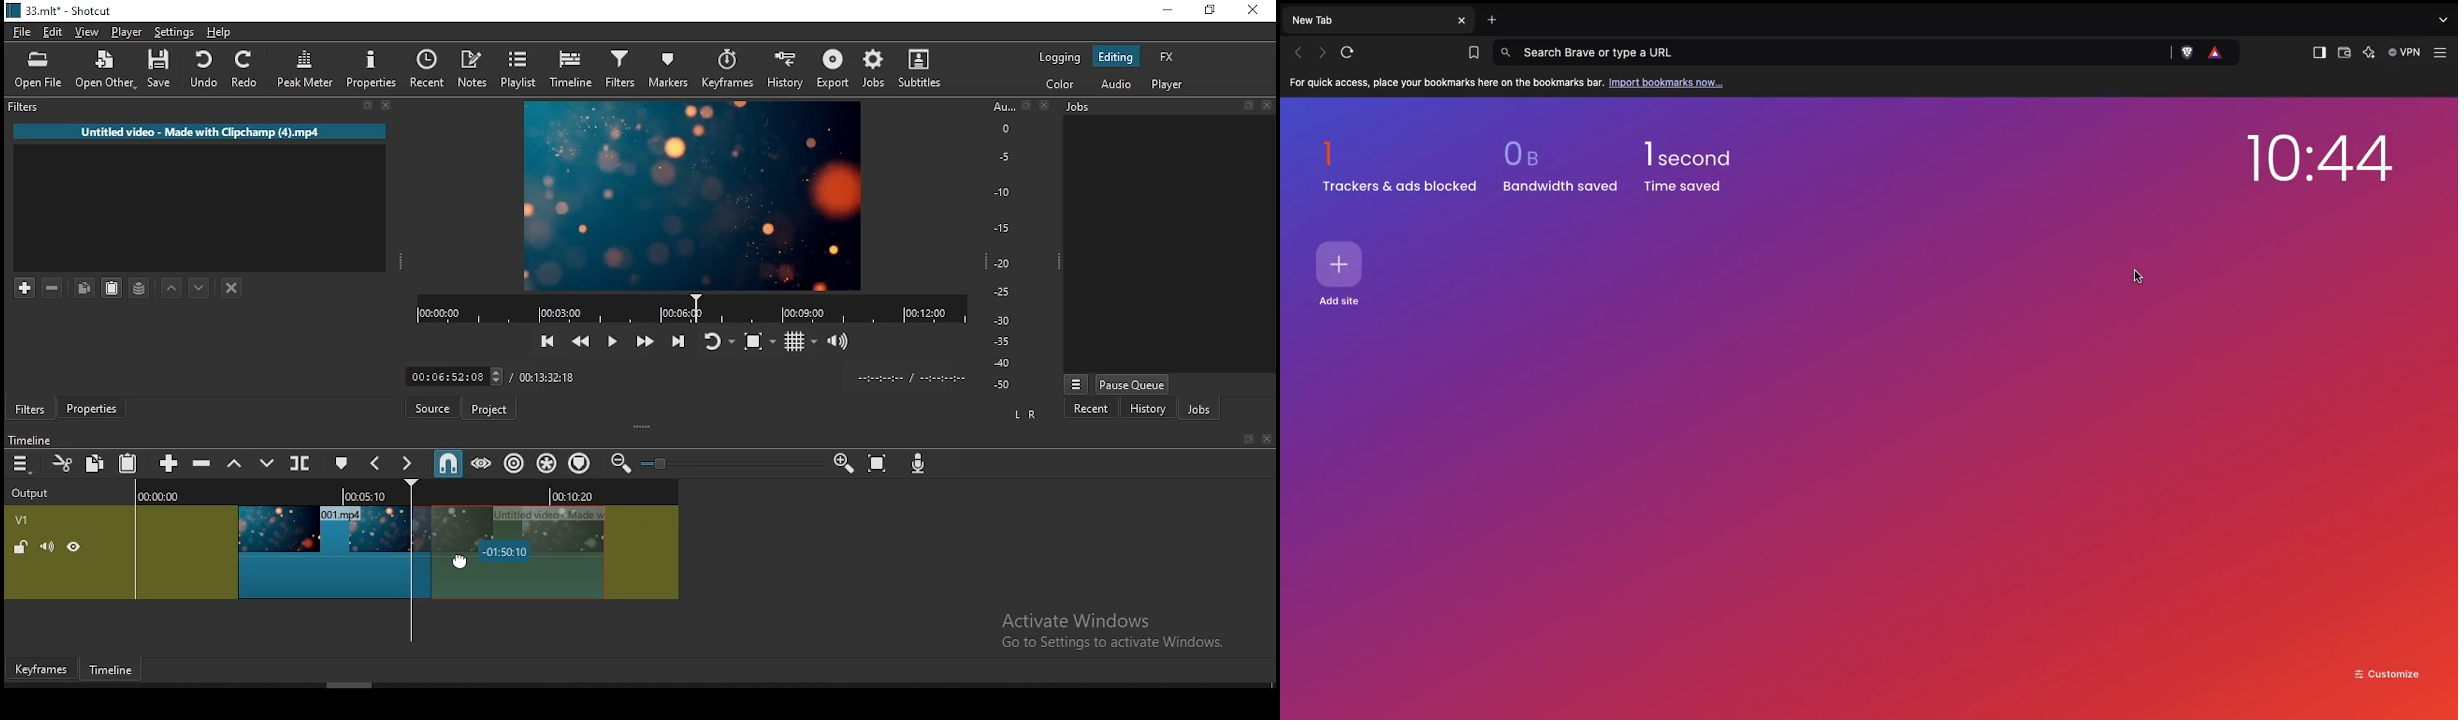  Describe the element at coordinates (837, 337) in the screenshot. I see `show video volume control` at that location.